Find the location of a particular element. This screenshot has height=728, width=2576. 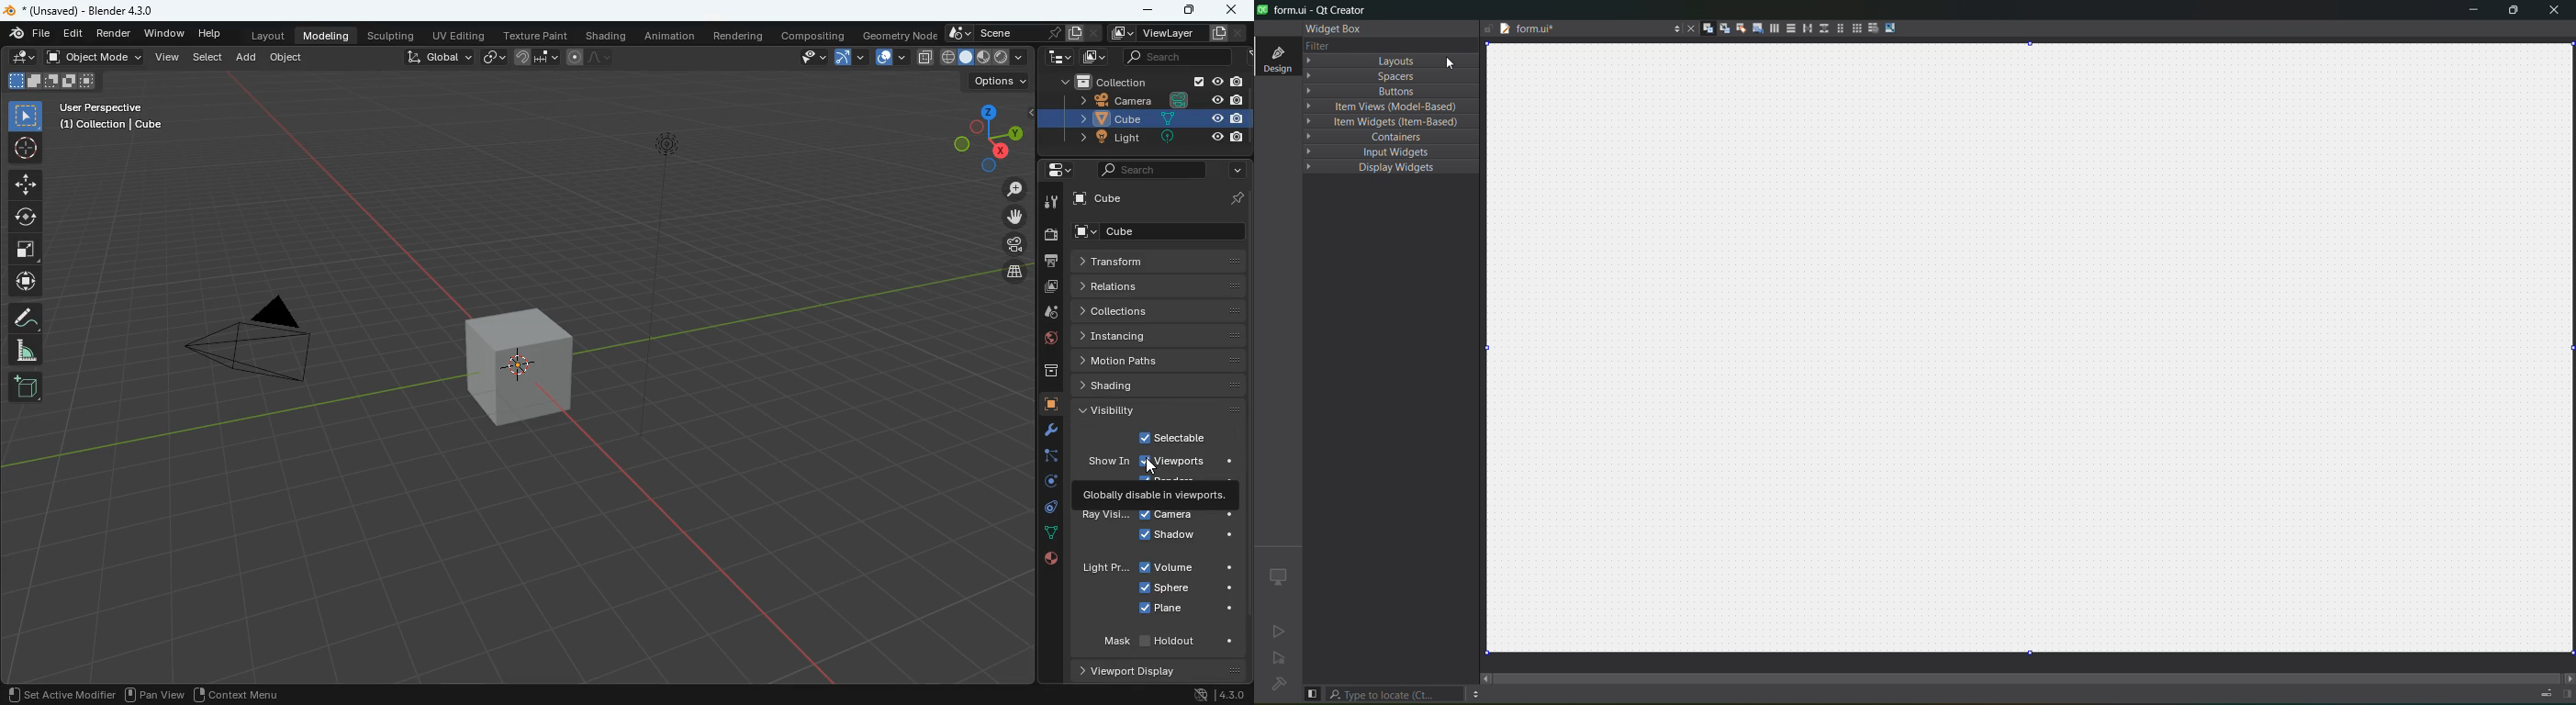

pin is located at coordinates (1237, 198).